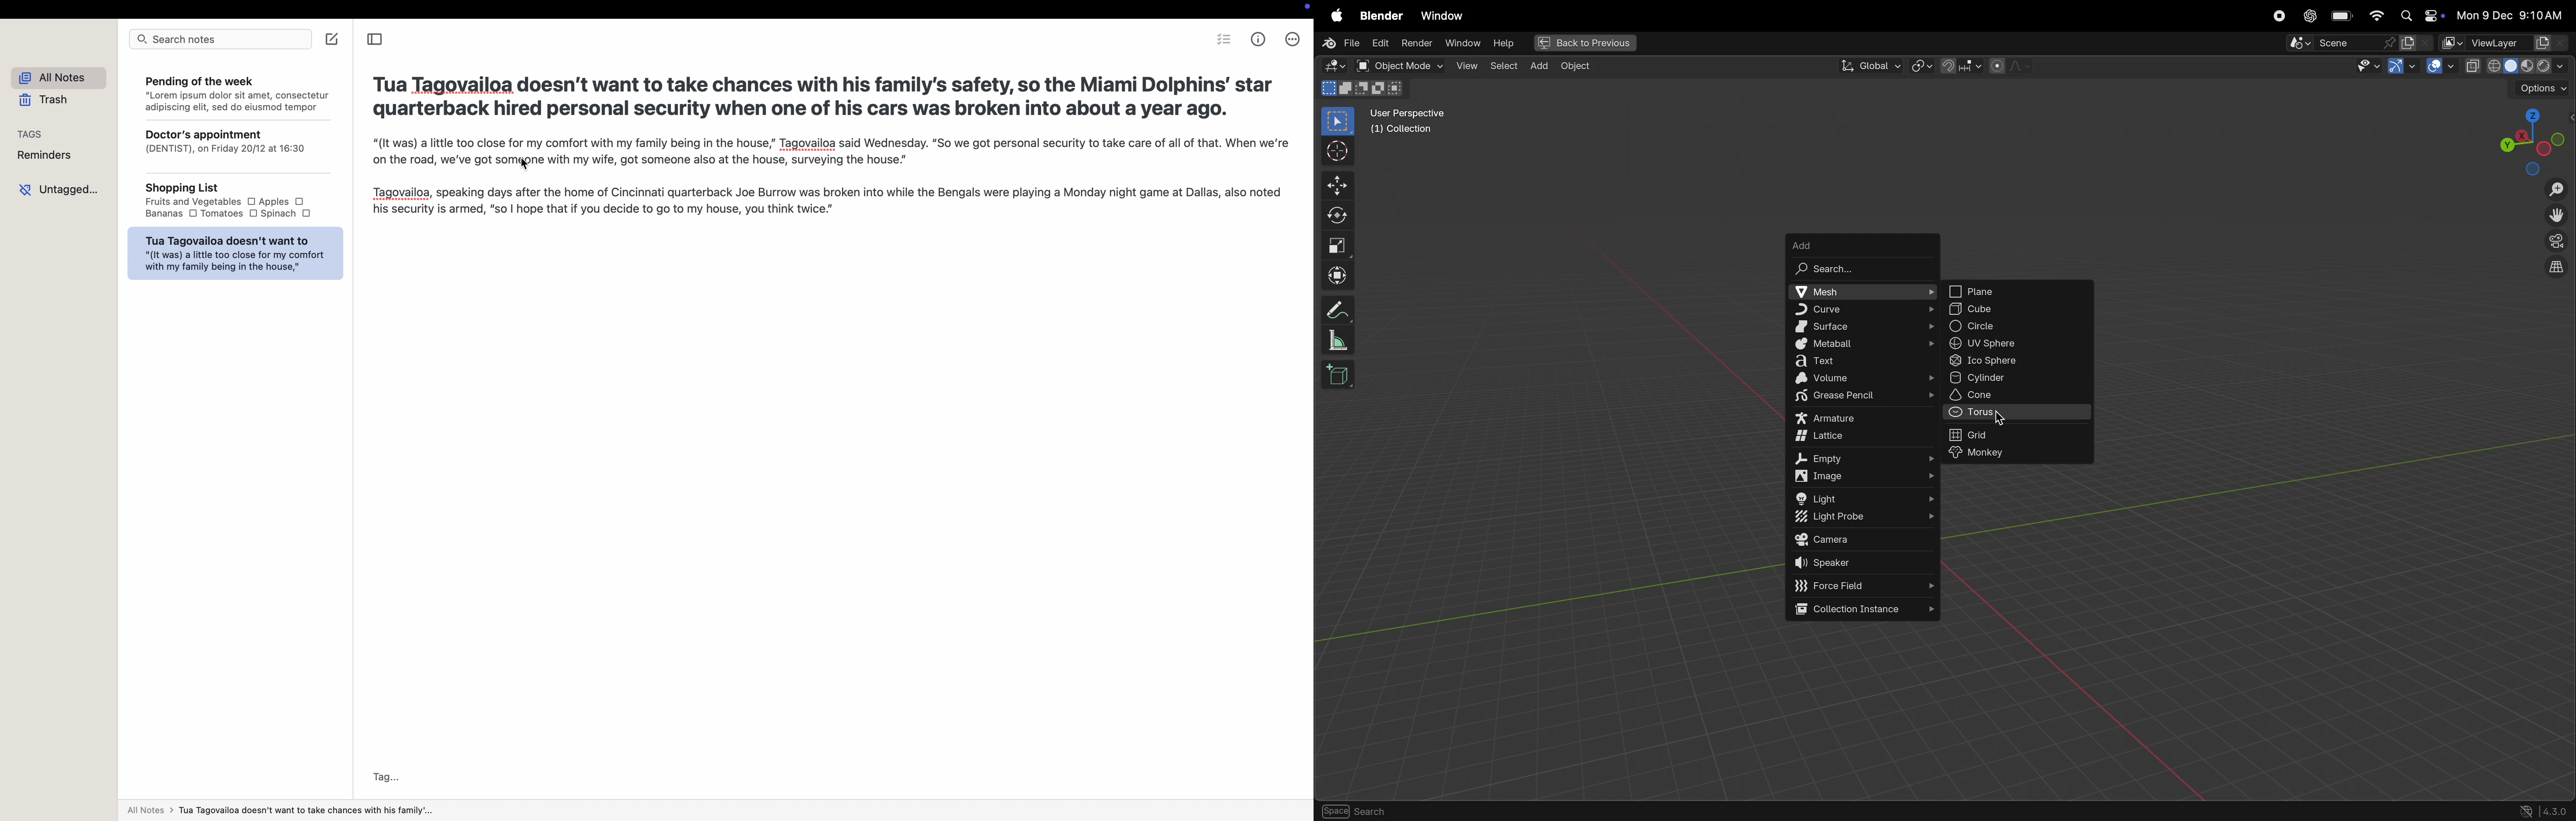 The height and width of the screenshot is (840, 2576). I want to click on image, so click(1868, 477).